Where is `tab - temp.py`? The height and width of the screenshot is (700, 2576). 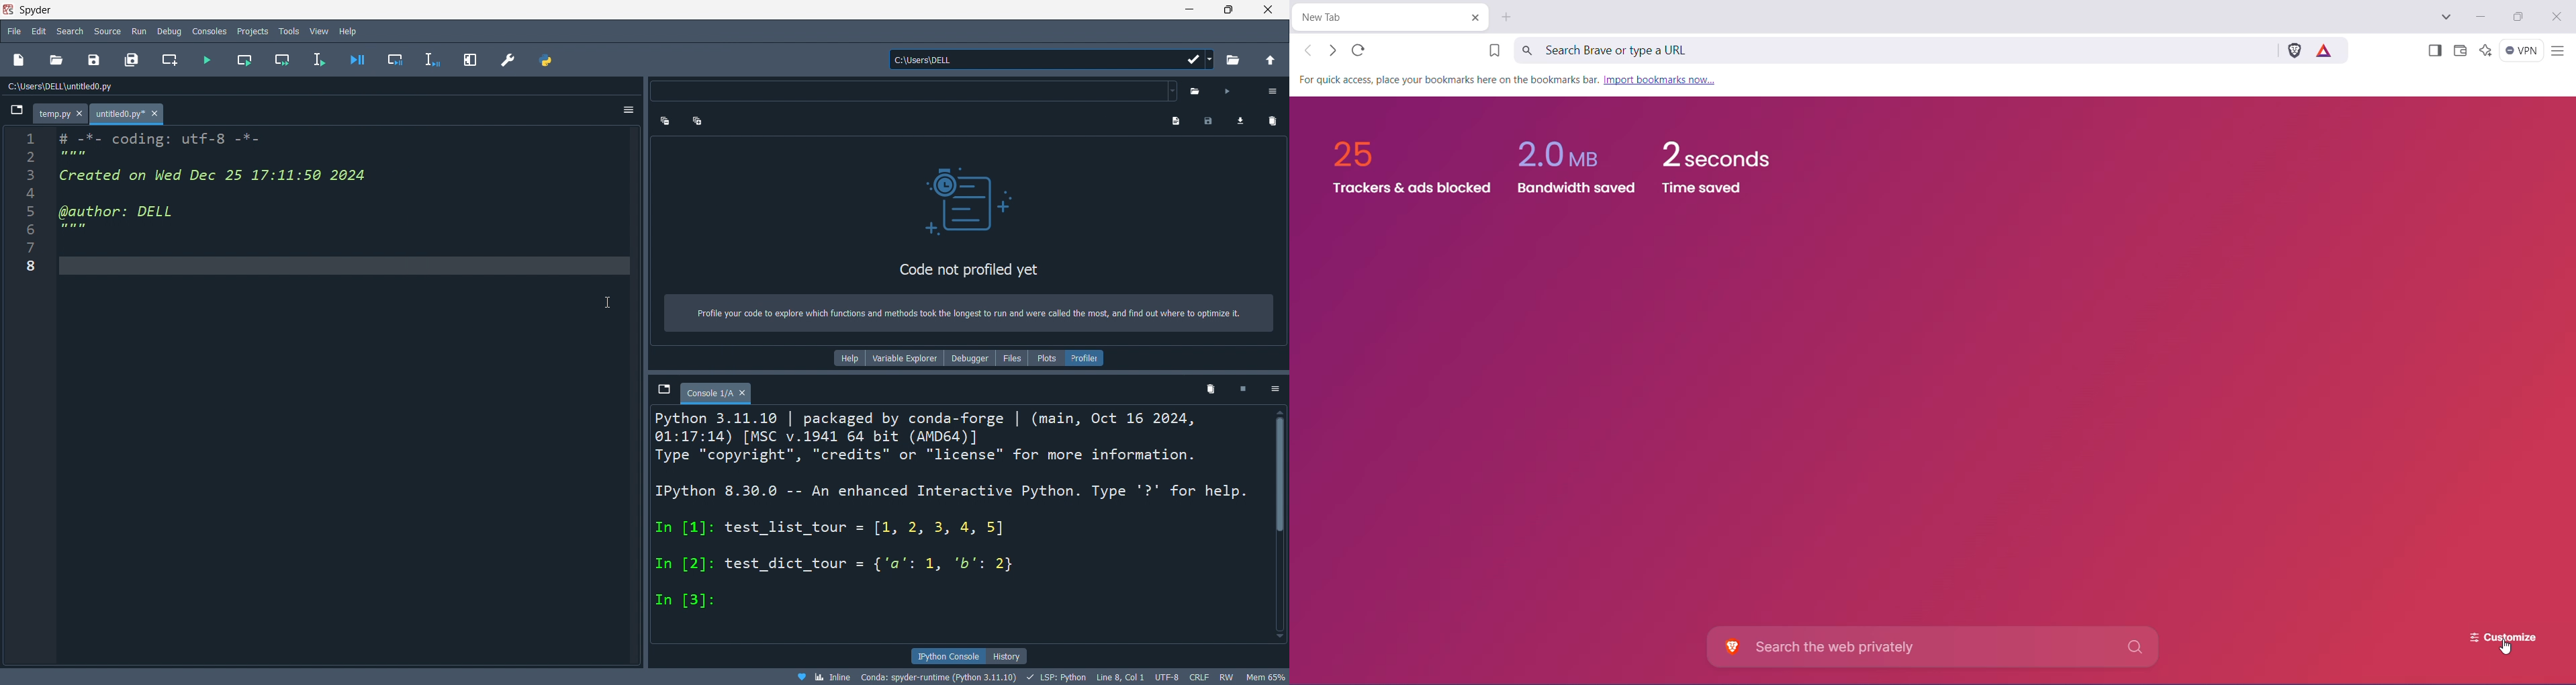 tab - temp.py is located at coordinates (60, 114).